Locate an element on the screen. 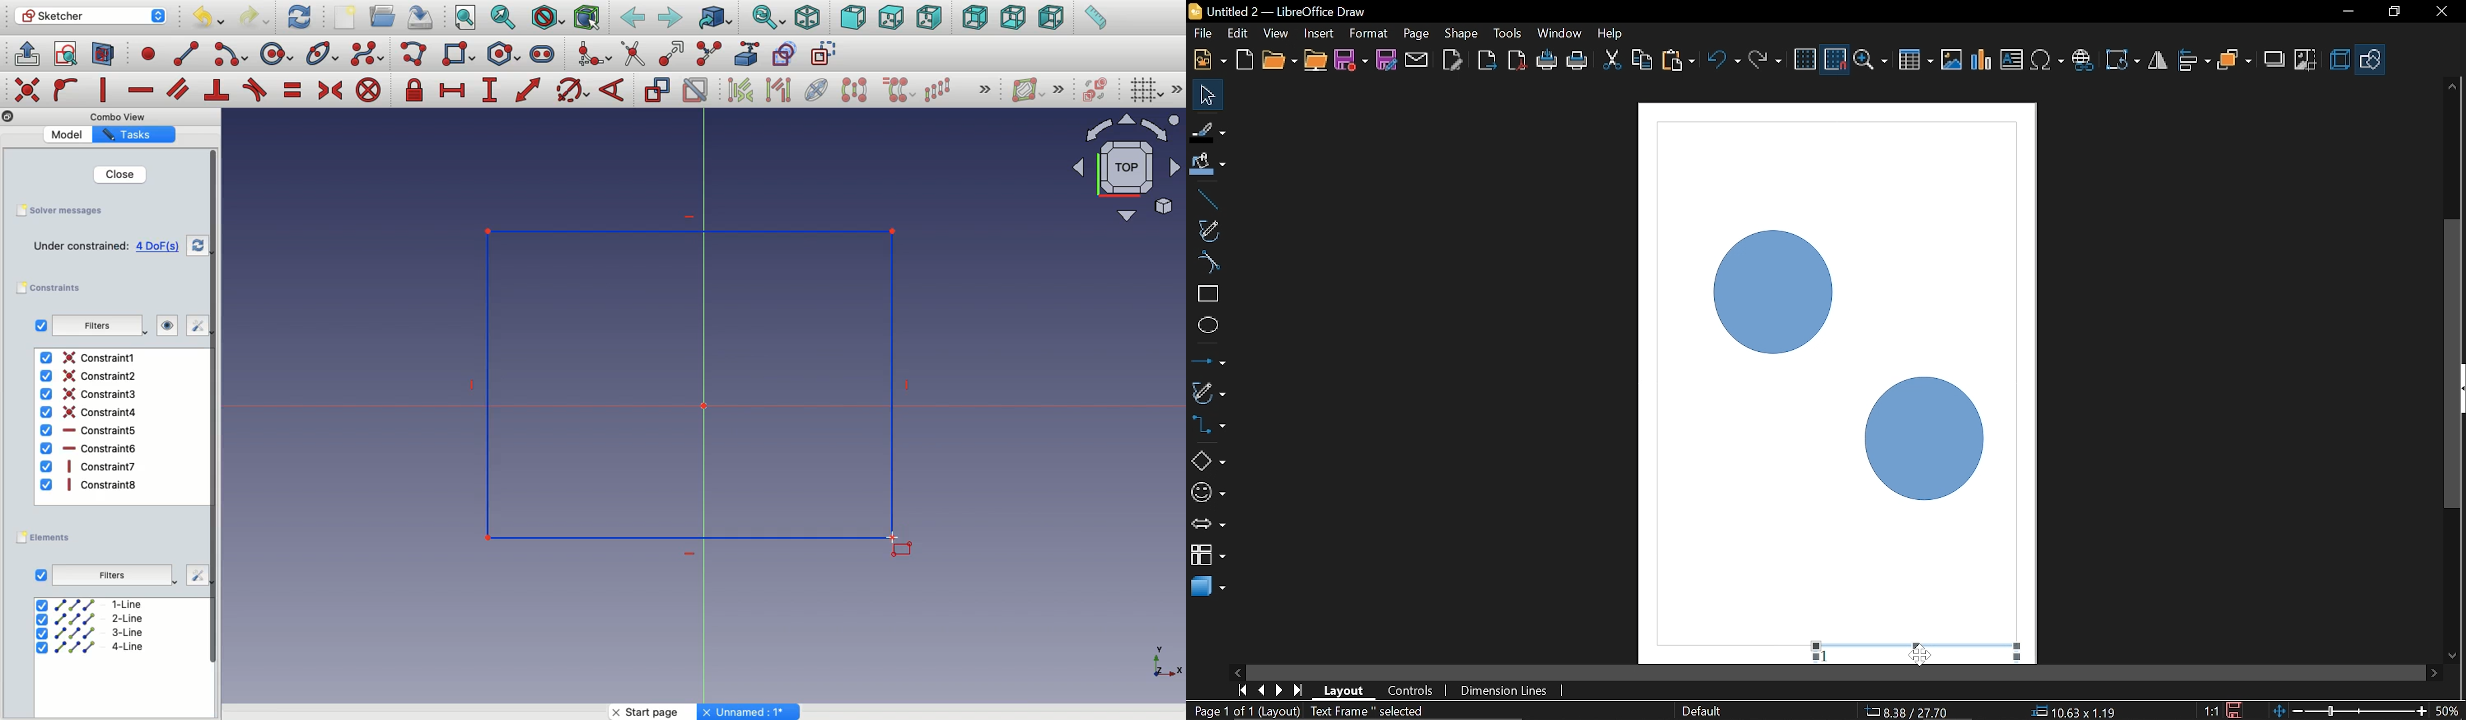 This screenshot has width=2492, height=728. Fill colour is located at coordinates (1208, 165).